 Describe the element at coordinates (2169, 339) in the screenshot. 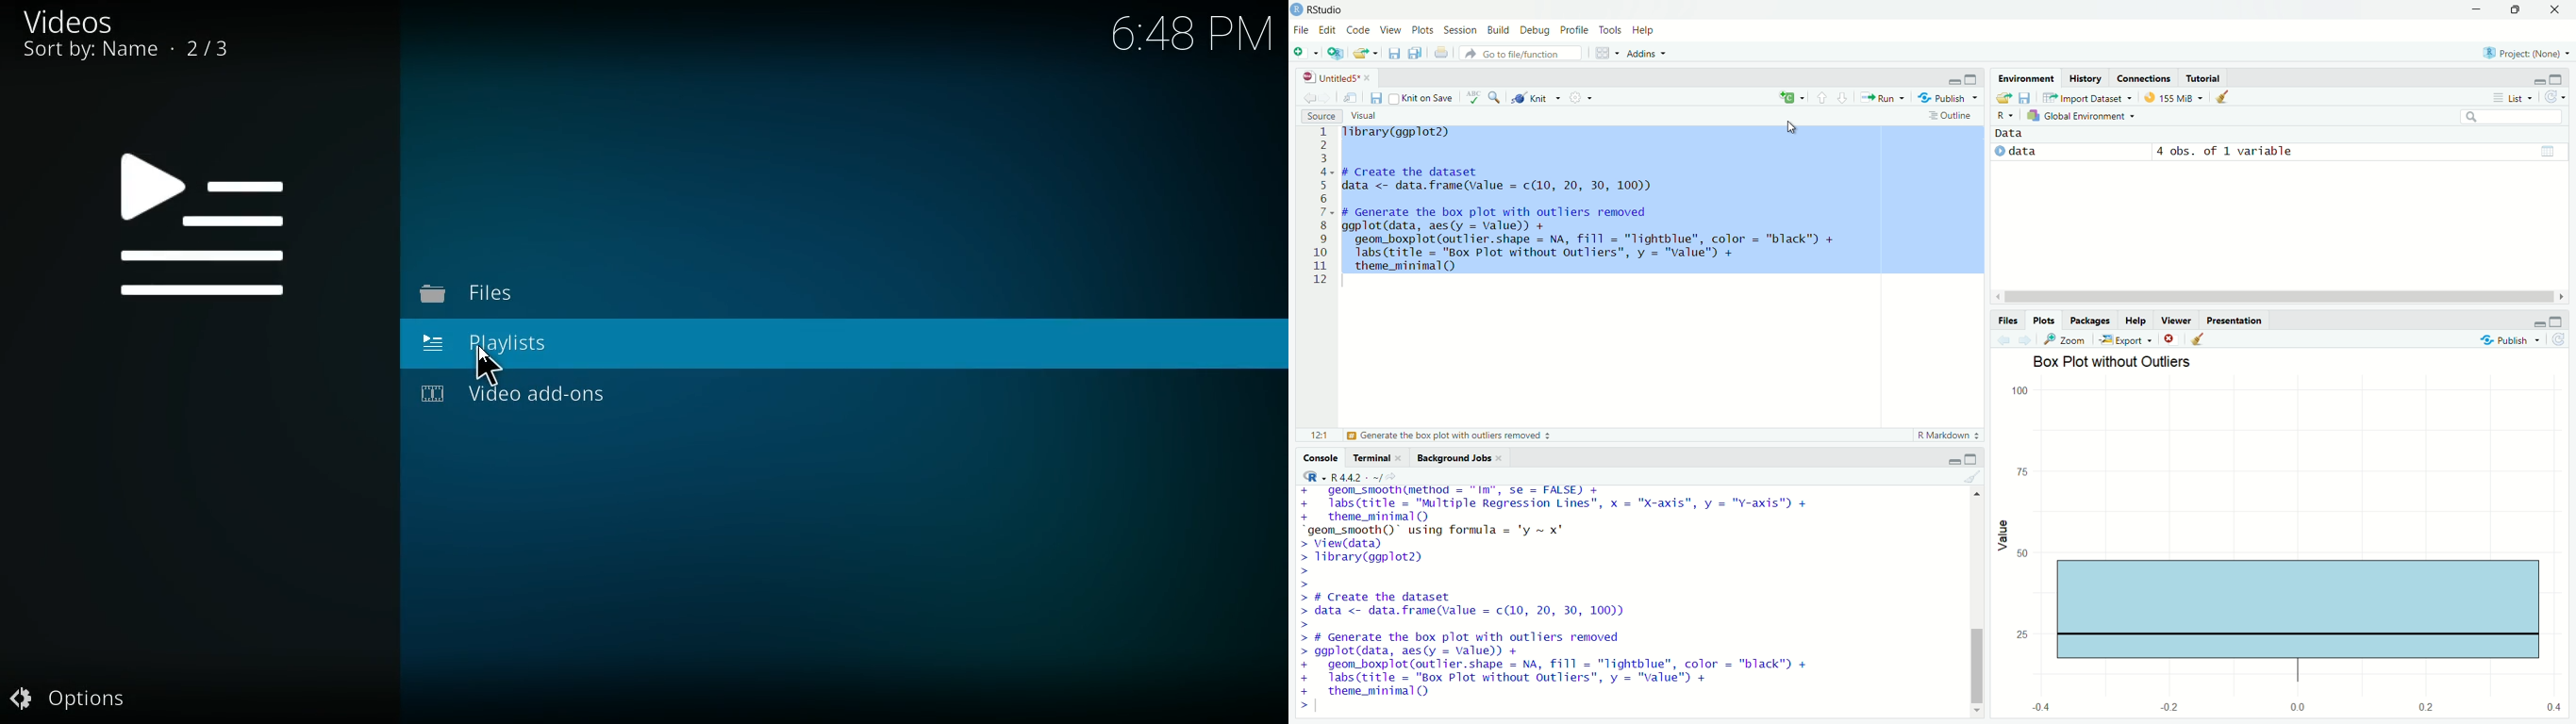

I see `close` at that location.